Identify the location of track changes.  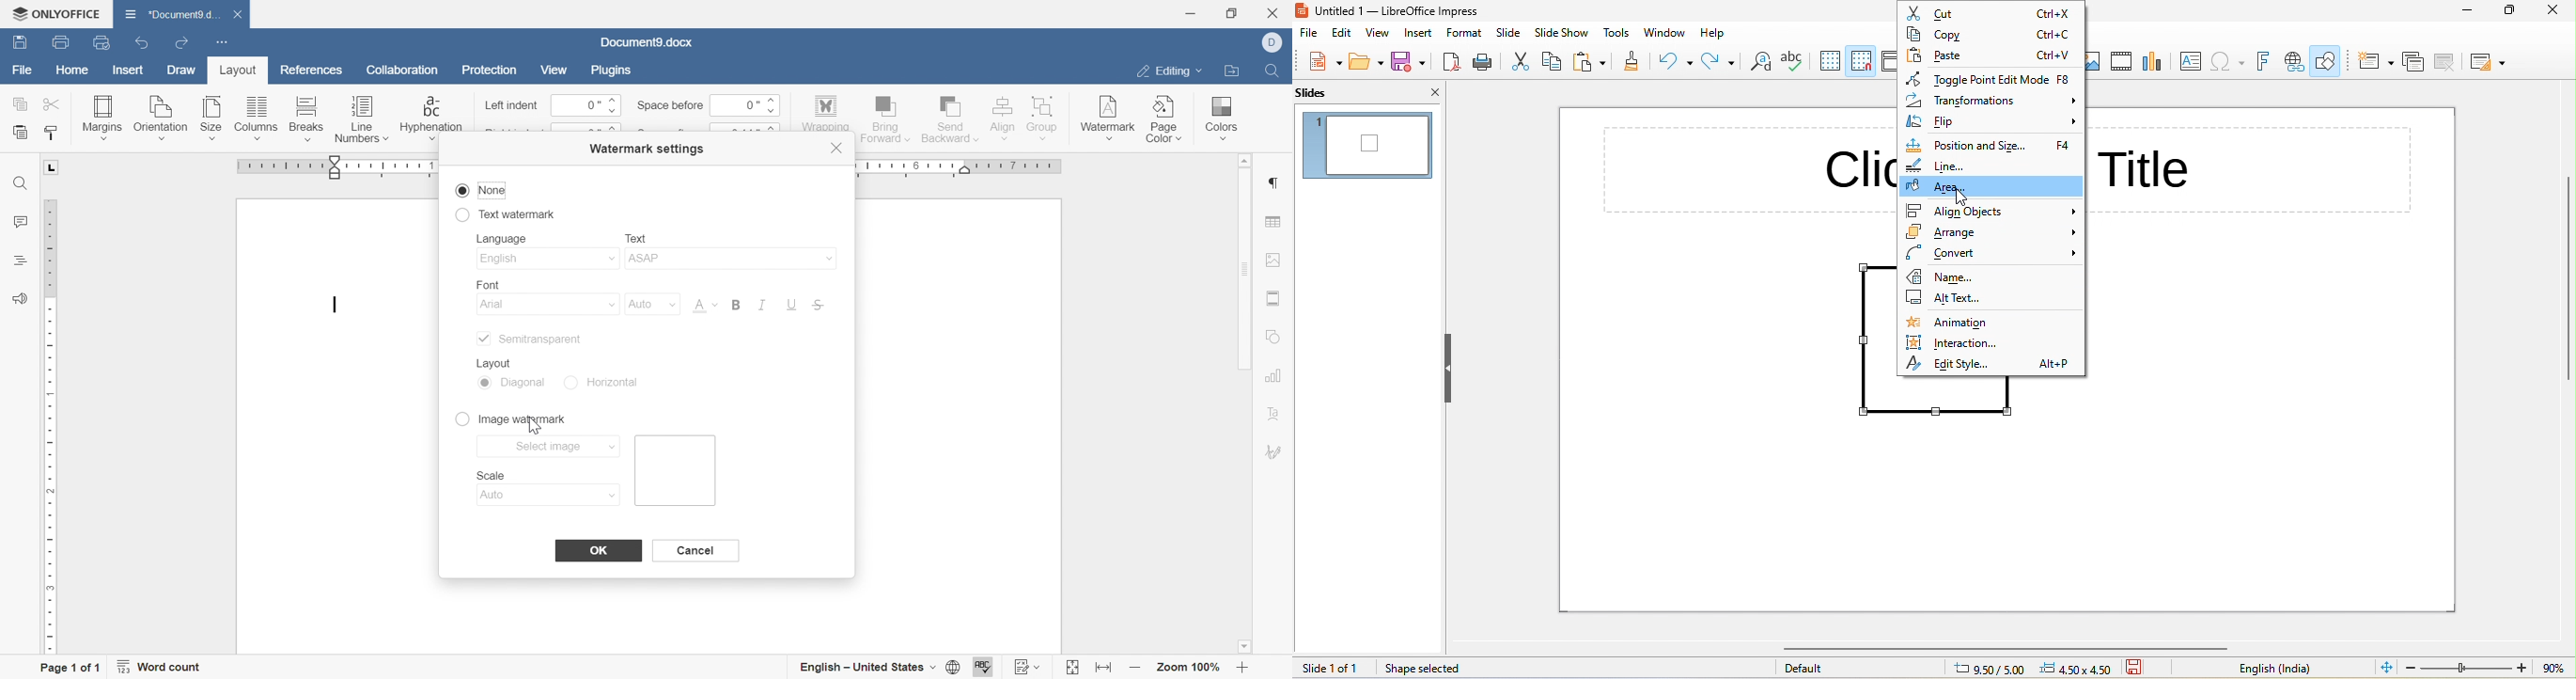
(1029, 667).